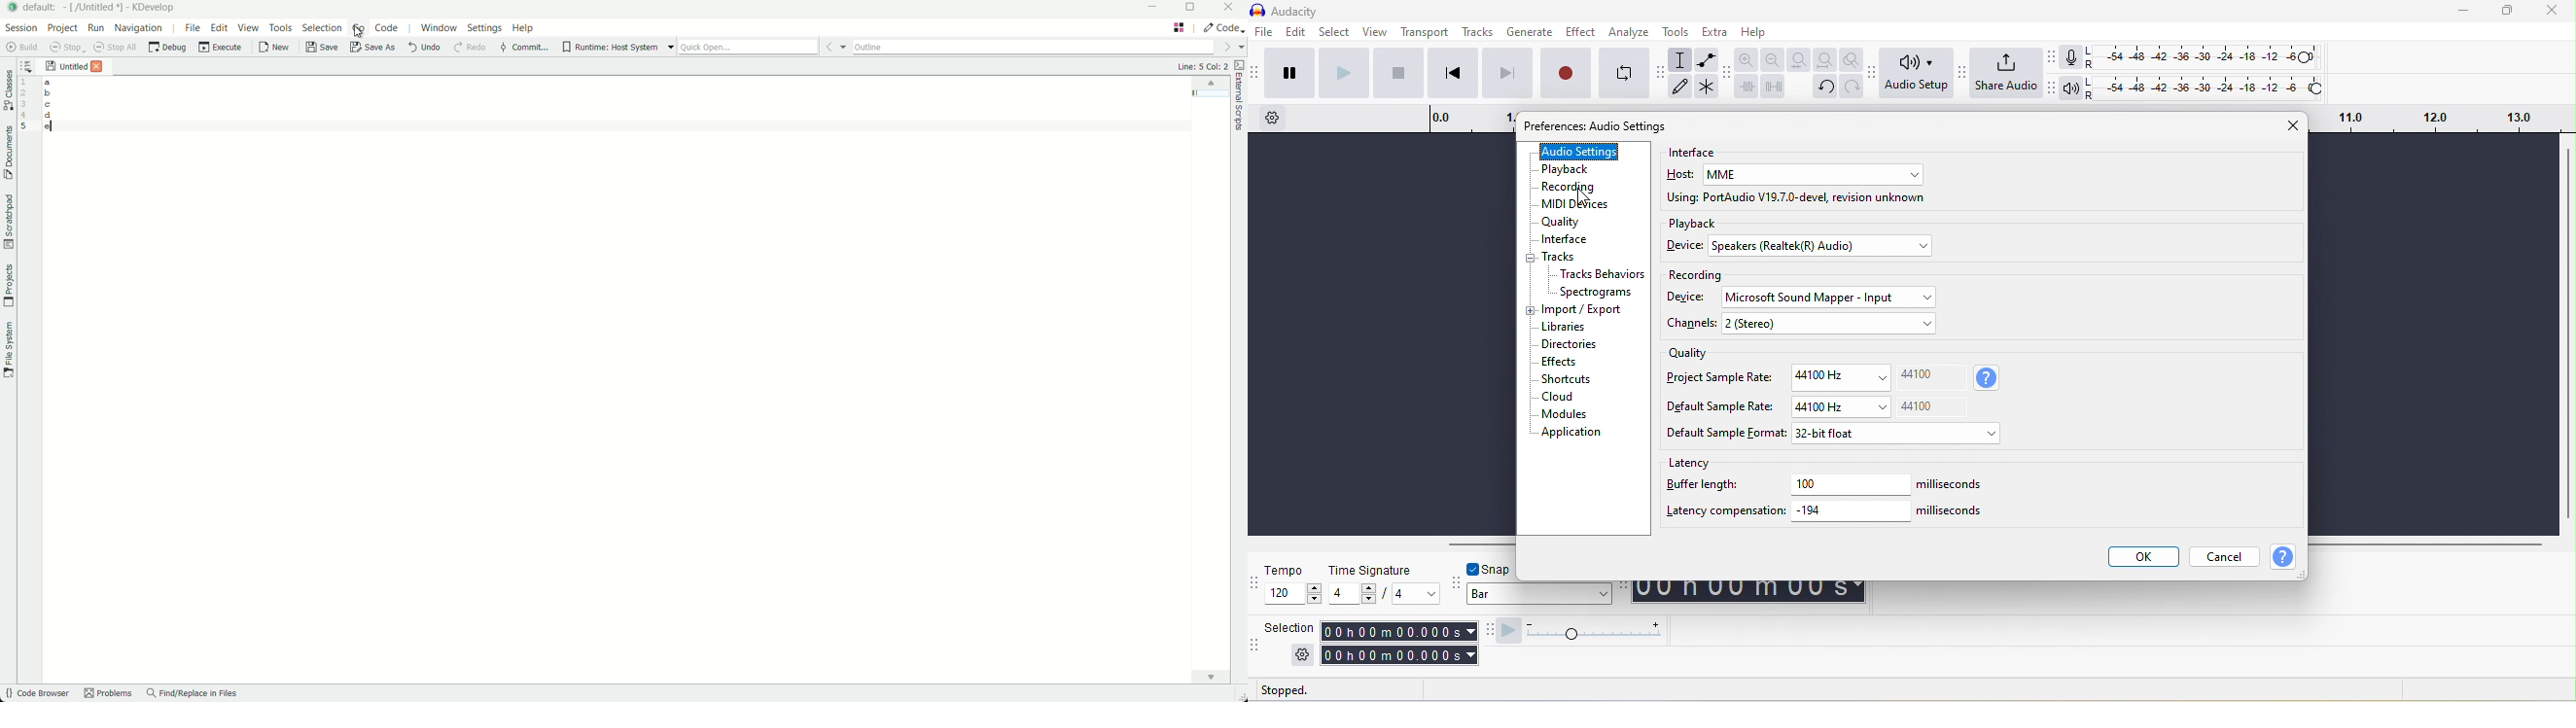 The image size is (2576, 728). Describe the element at coordinates (1747, 61) in the screenshot. I see `zoom in` at that location.